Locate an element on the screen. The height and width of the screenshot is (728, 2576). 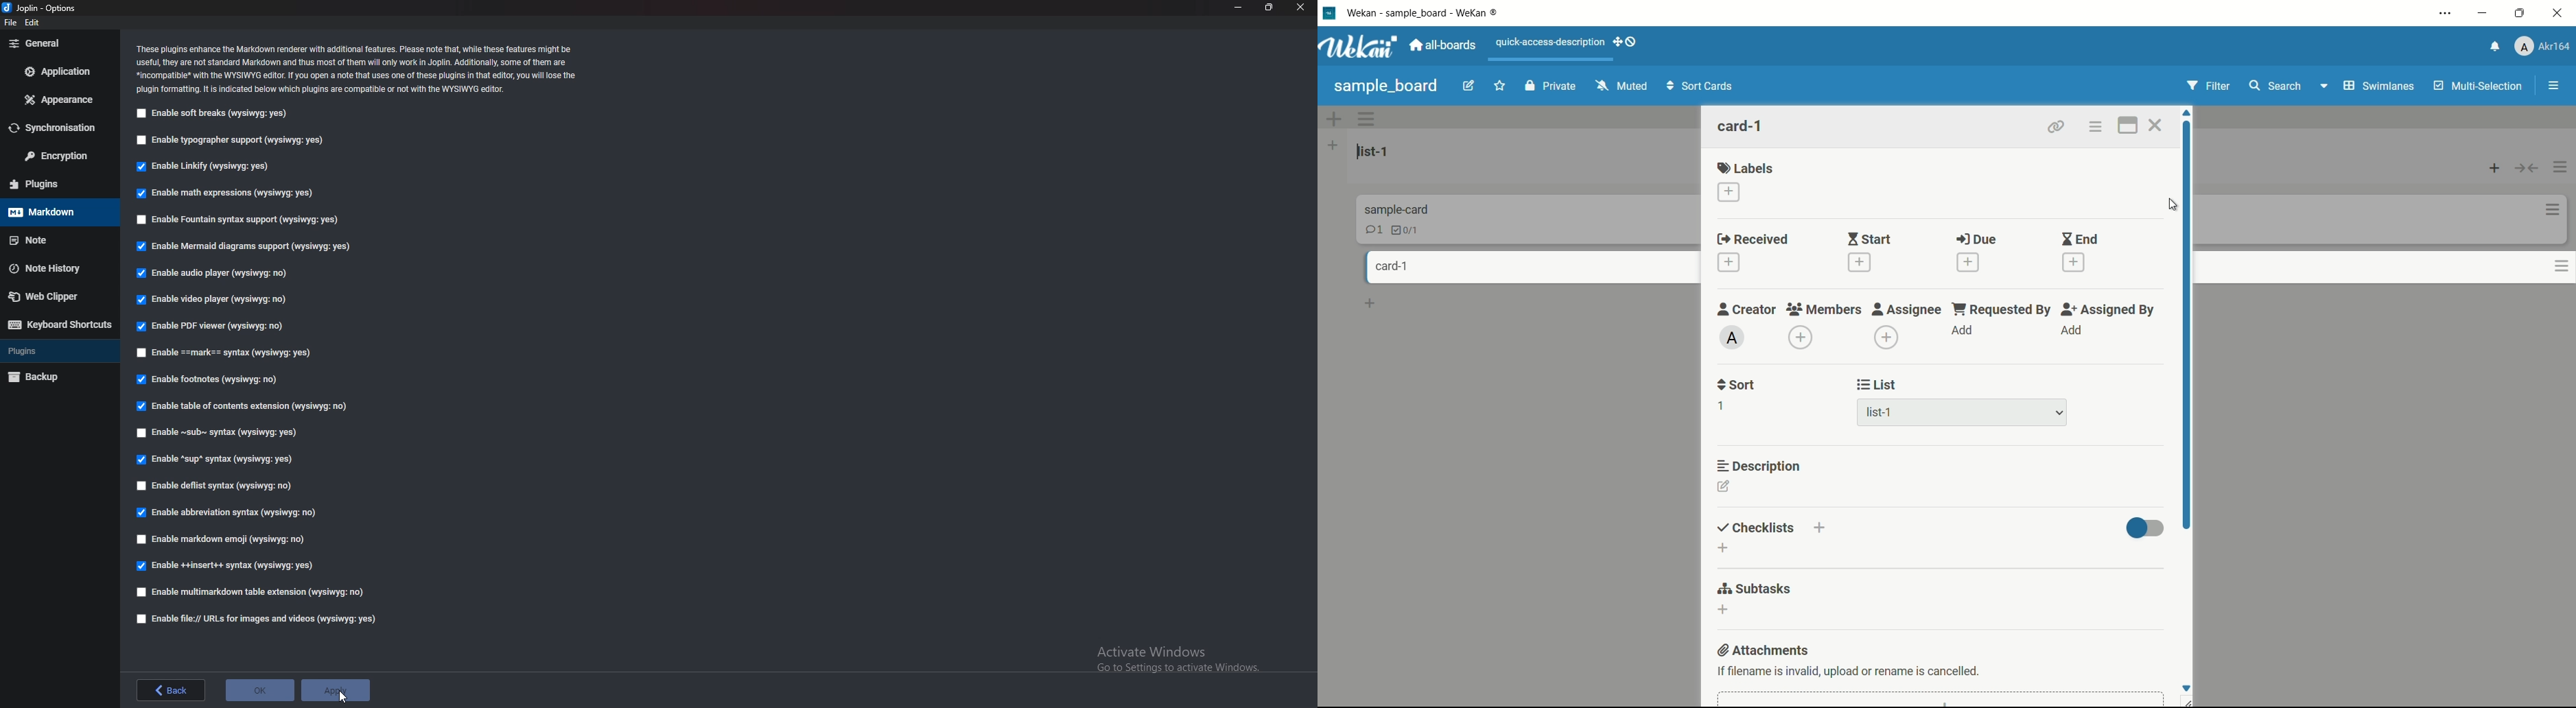
edit is located at coordinates (34, 23).